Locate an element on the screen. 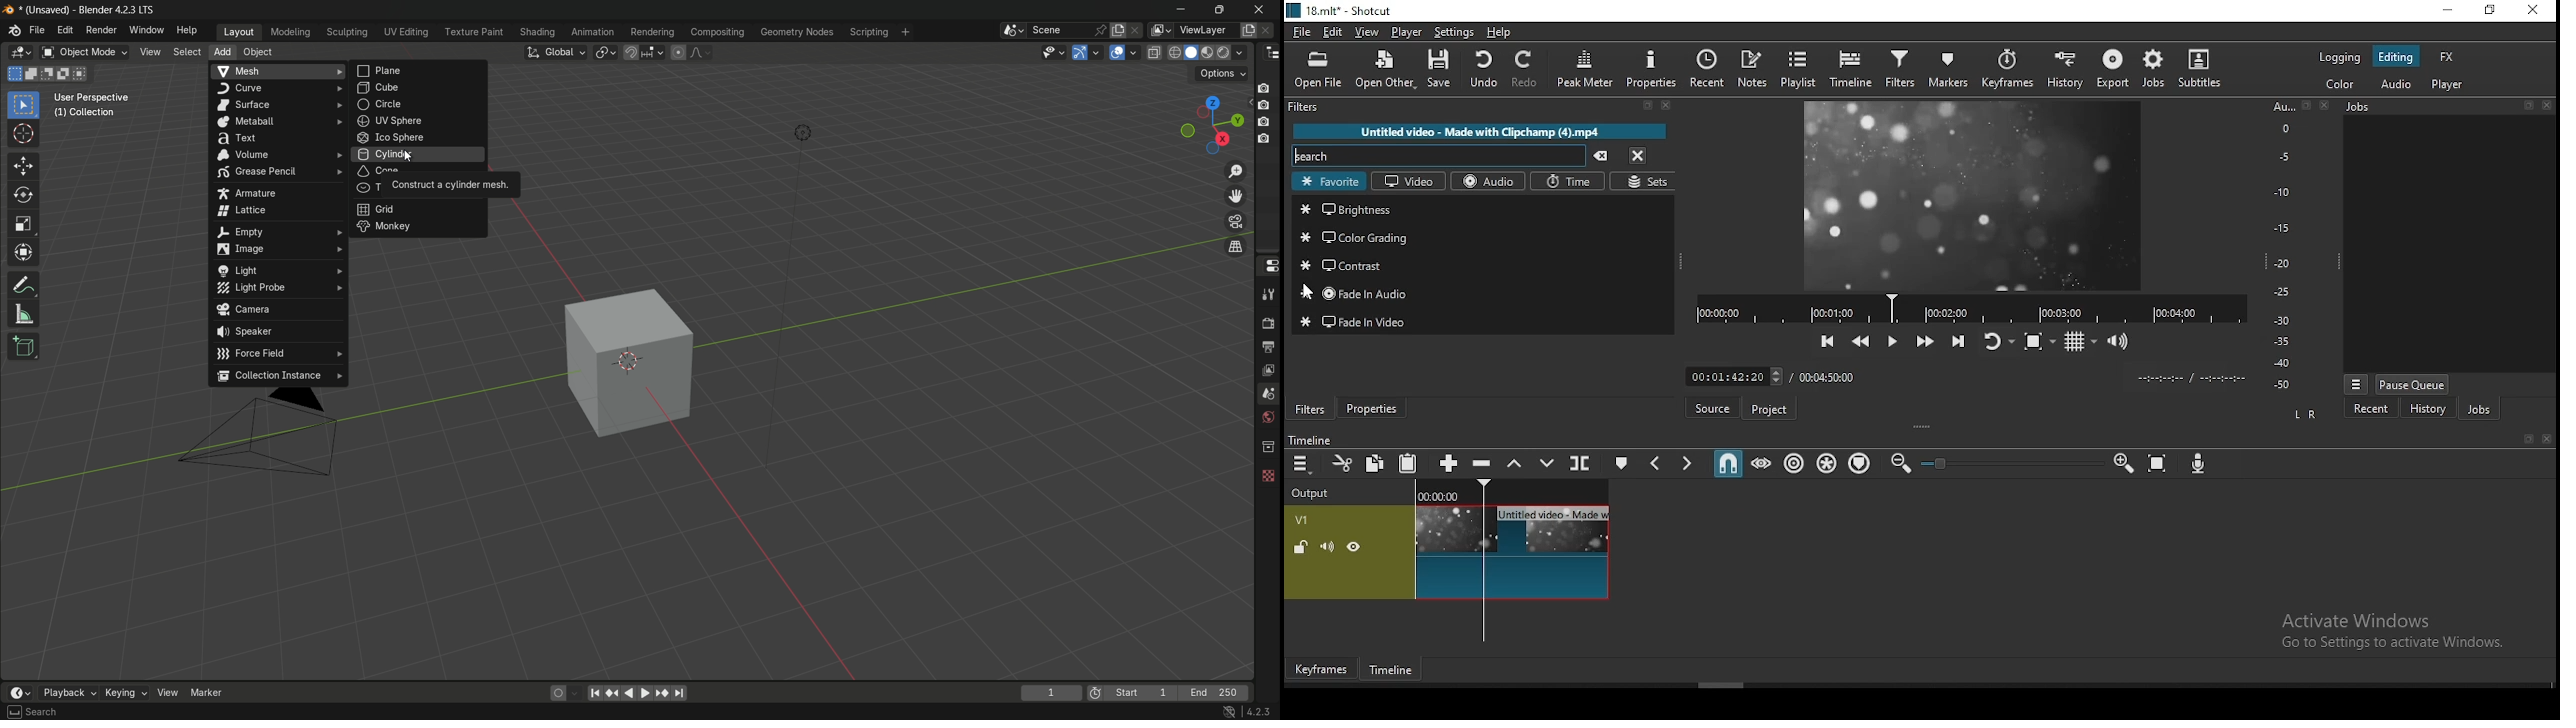  render is located at coordinates (1233, 52).